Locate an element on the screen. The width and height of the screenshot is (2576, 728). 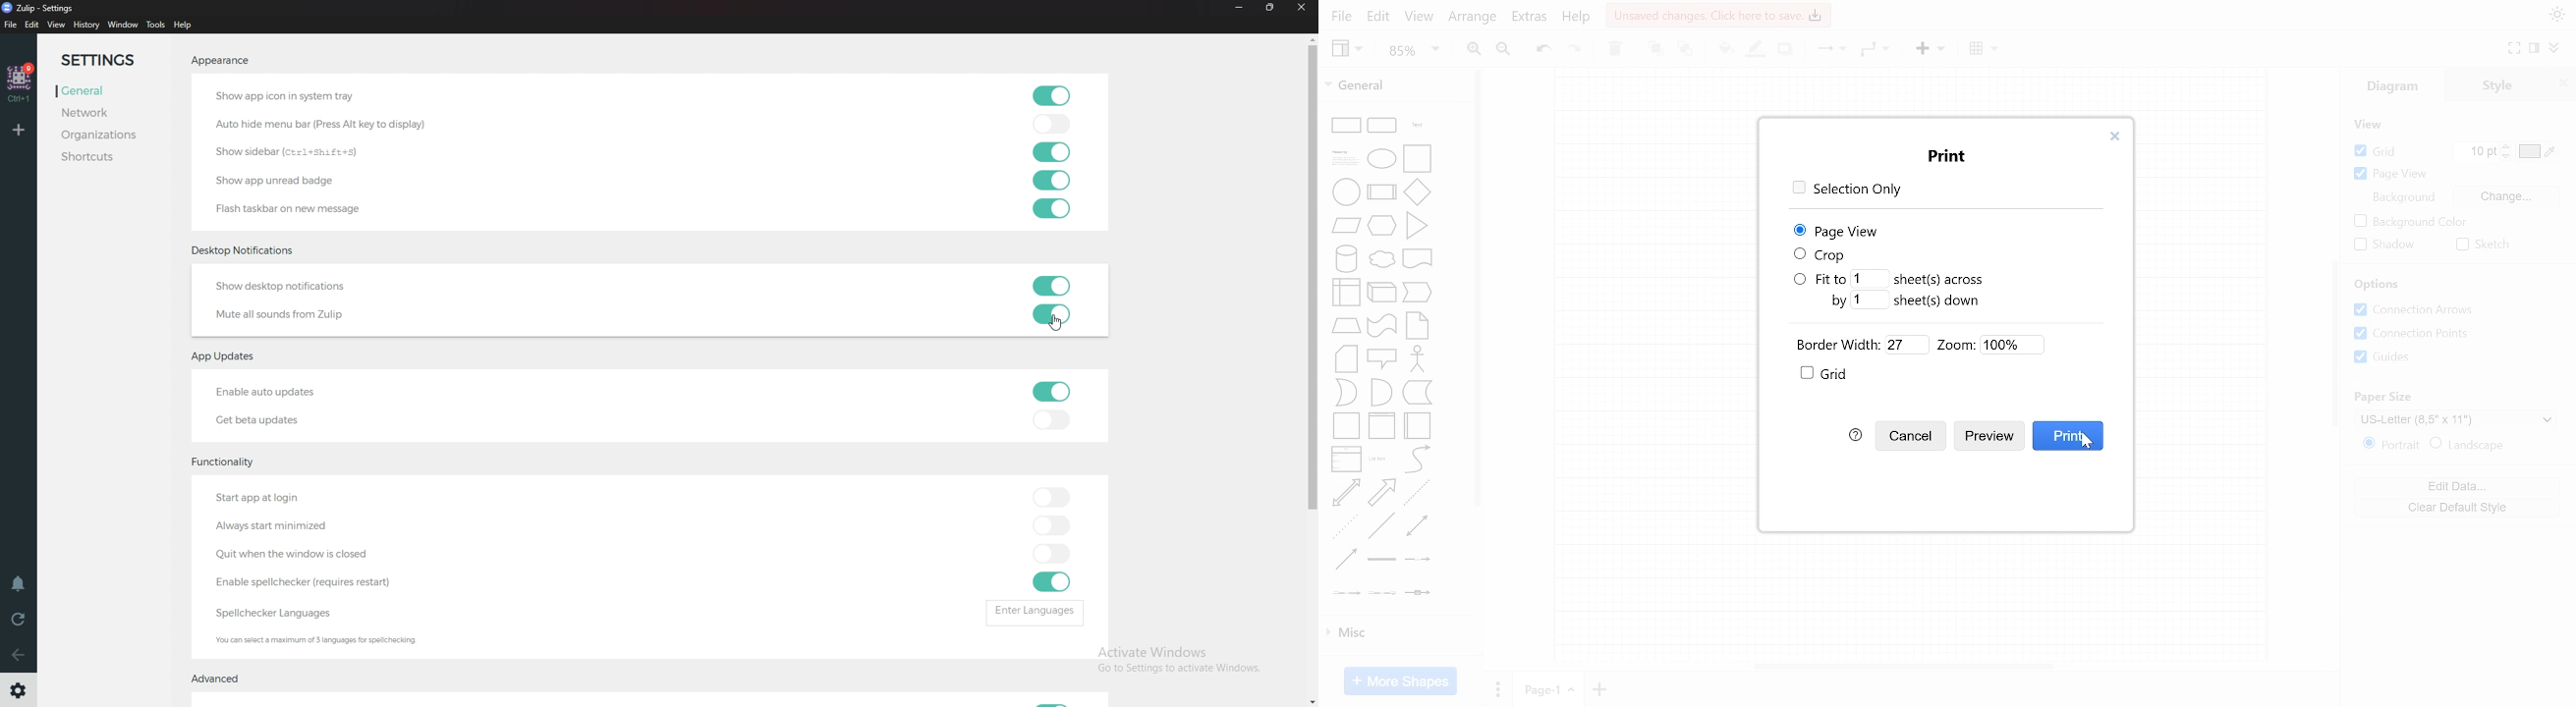
Grid color is located at coordinates (2537, 151).